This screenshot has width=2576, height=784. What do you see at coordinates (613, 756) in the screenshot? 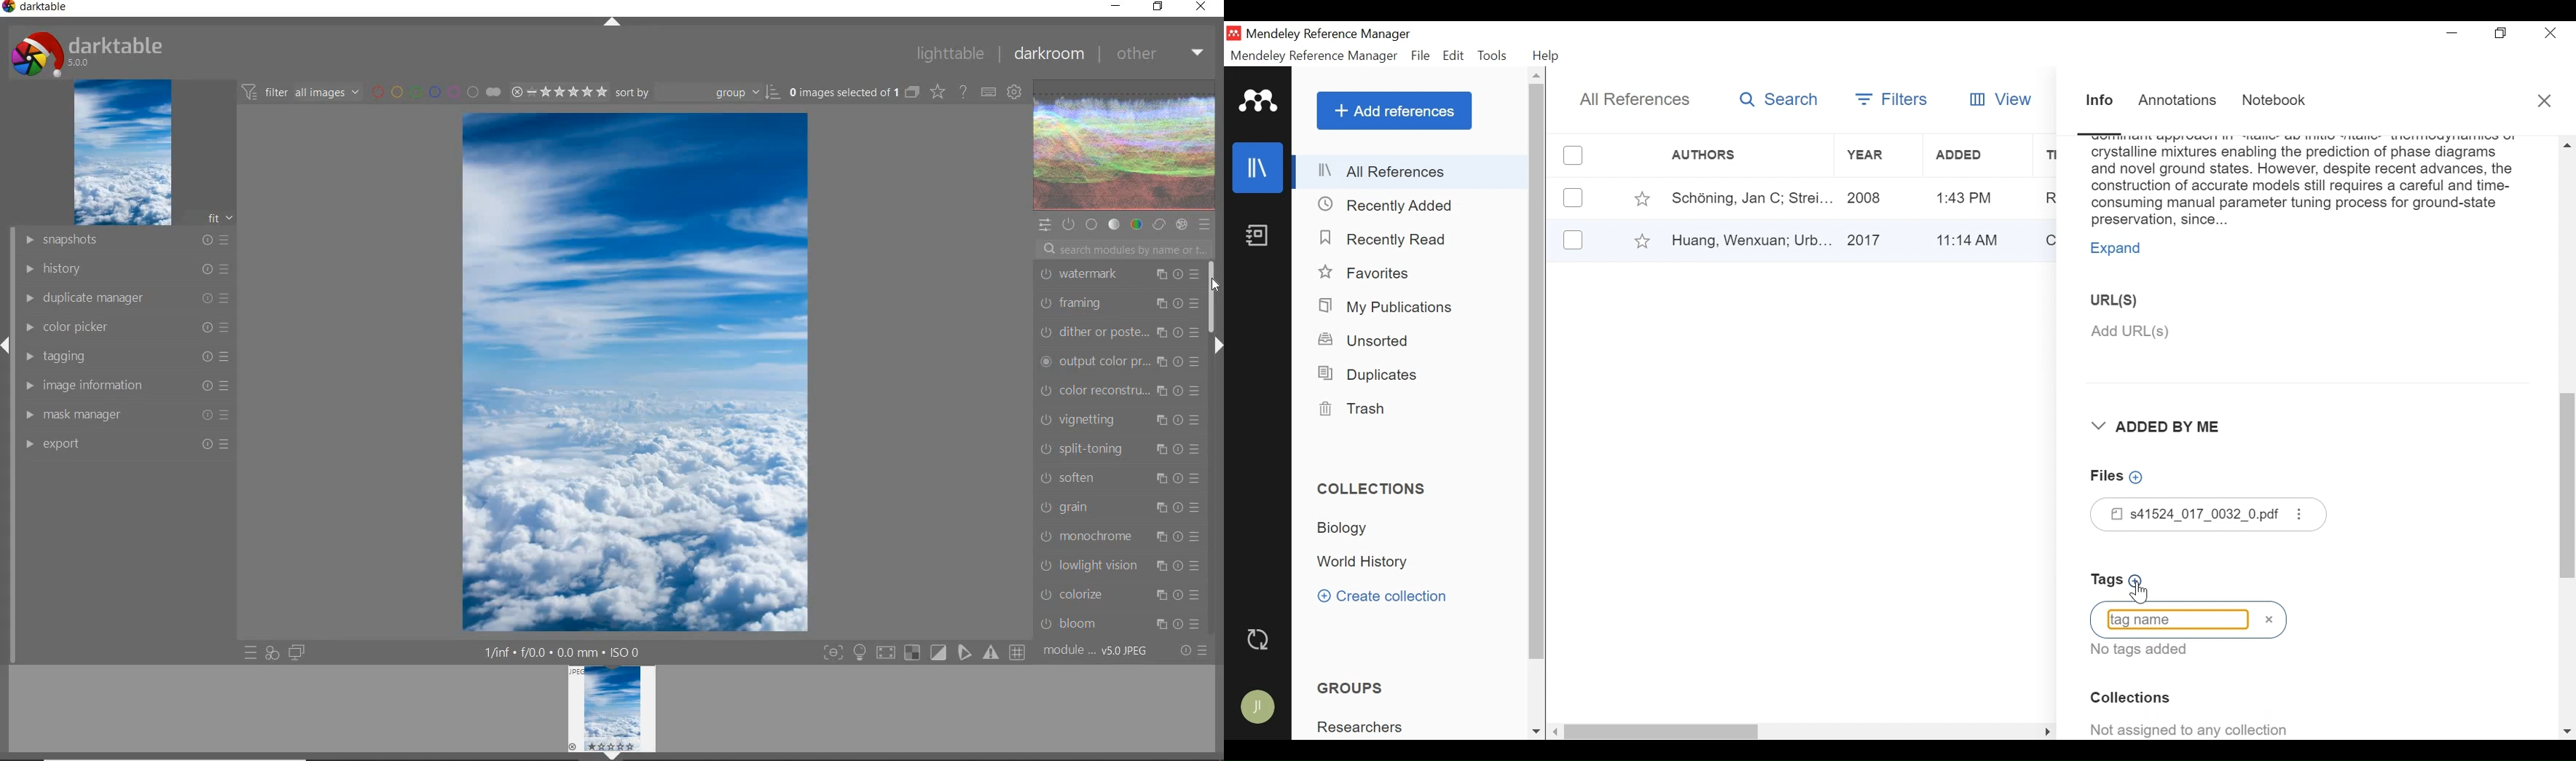
I see `Down` at bounding box center [613, 756].